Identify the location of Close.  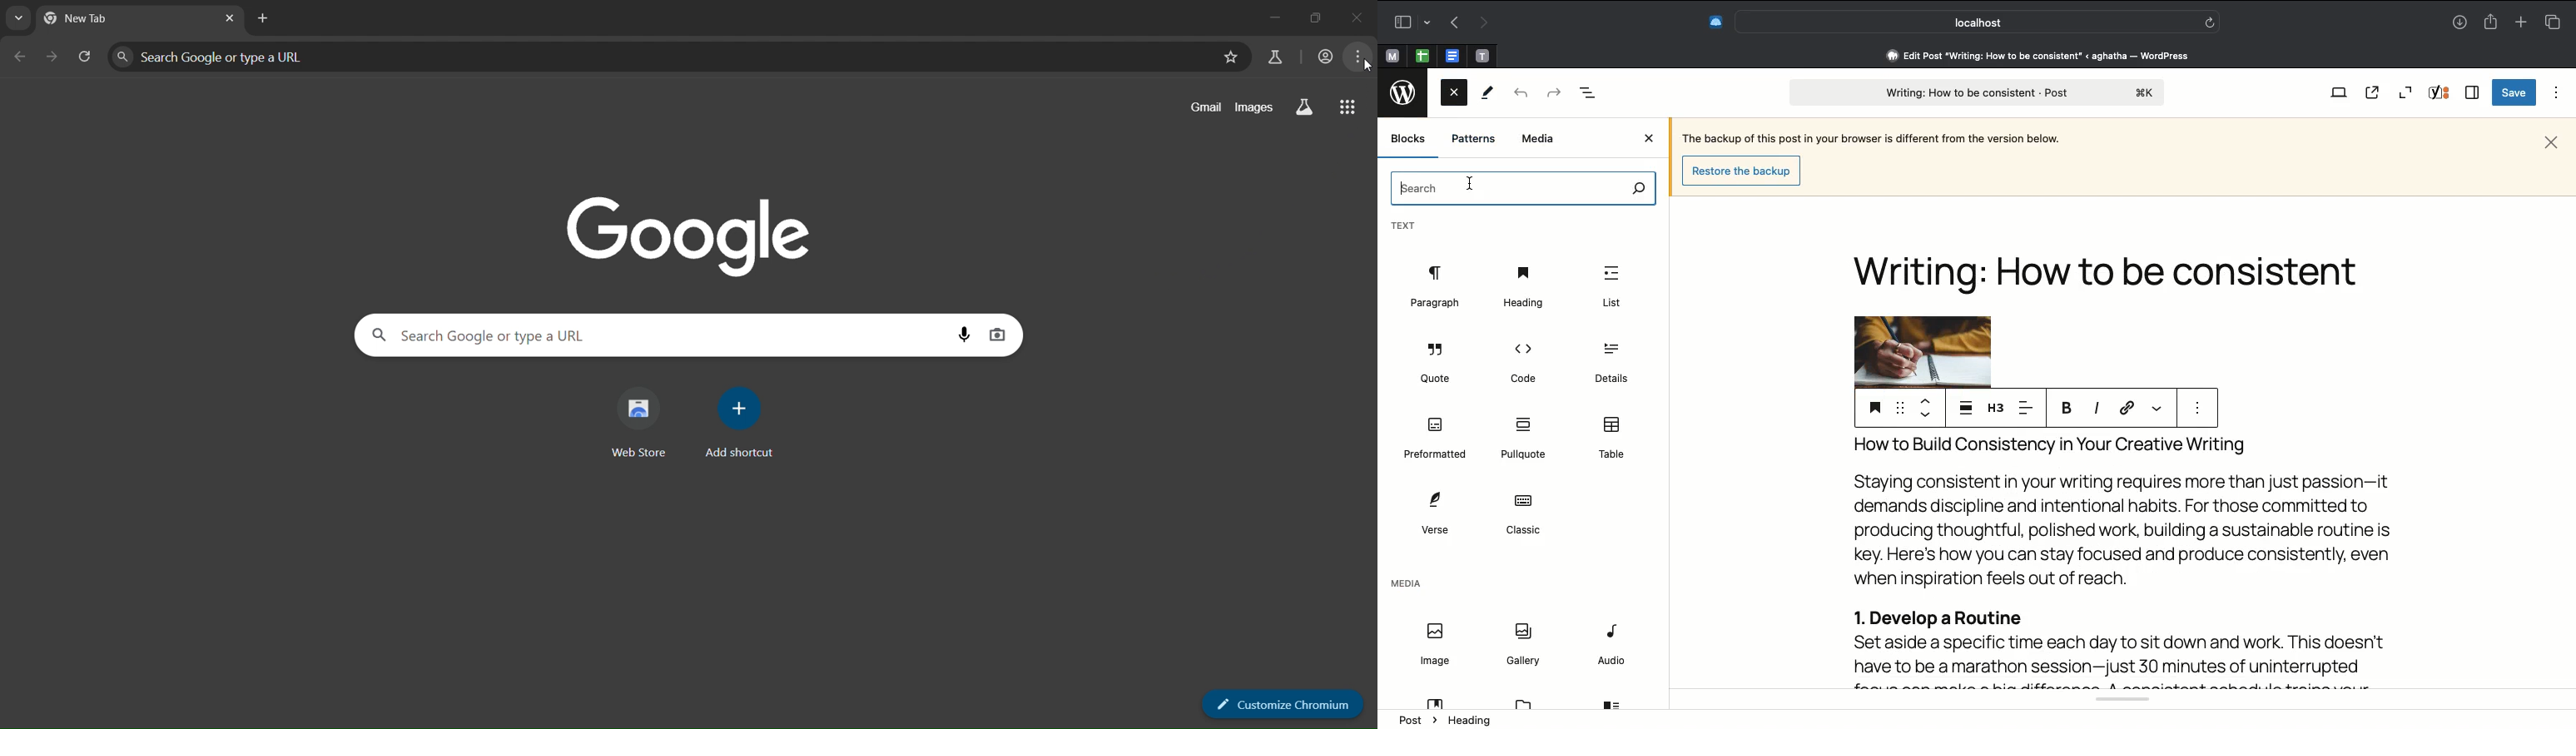
(1454, 96).